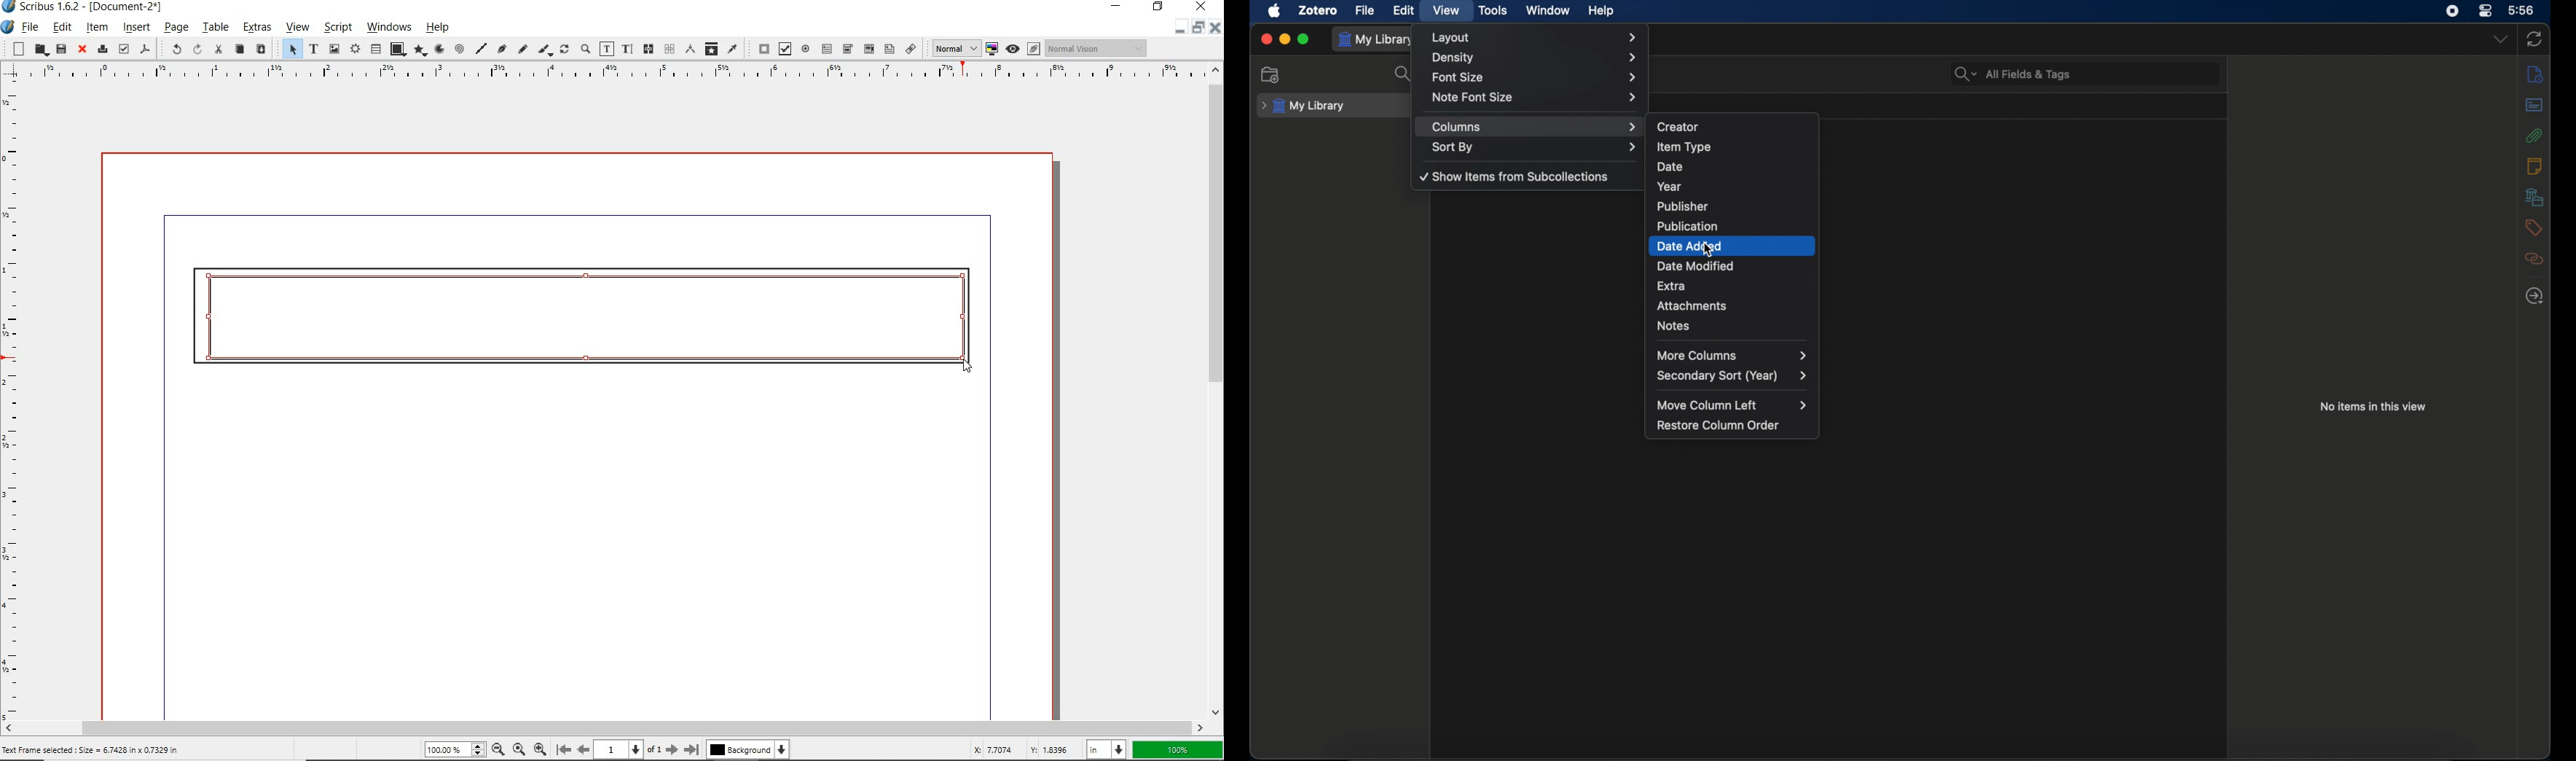 This screenshot has width=2576, height=784. What do you see at coordinates (503, 50) in the screenshot?
I see `Bezier curve` at bounding box center [503, 50].